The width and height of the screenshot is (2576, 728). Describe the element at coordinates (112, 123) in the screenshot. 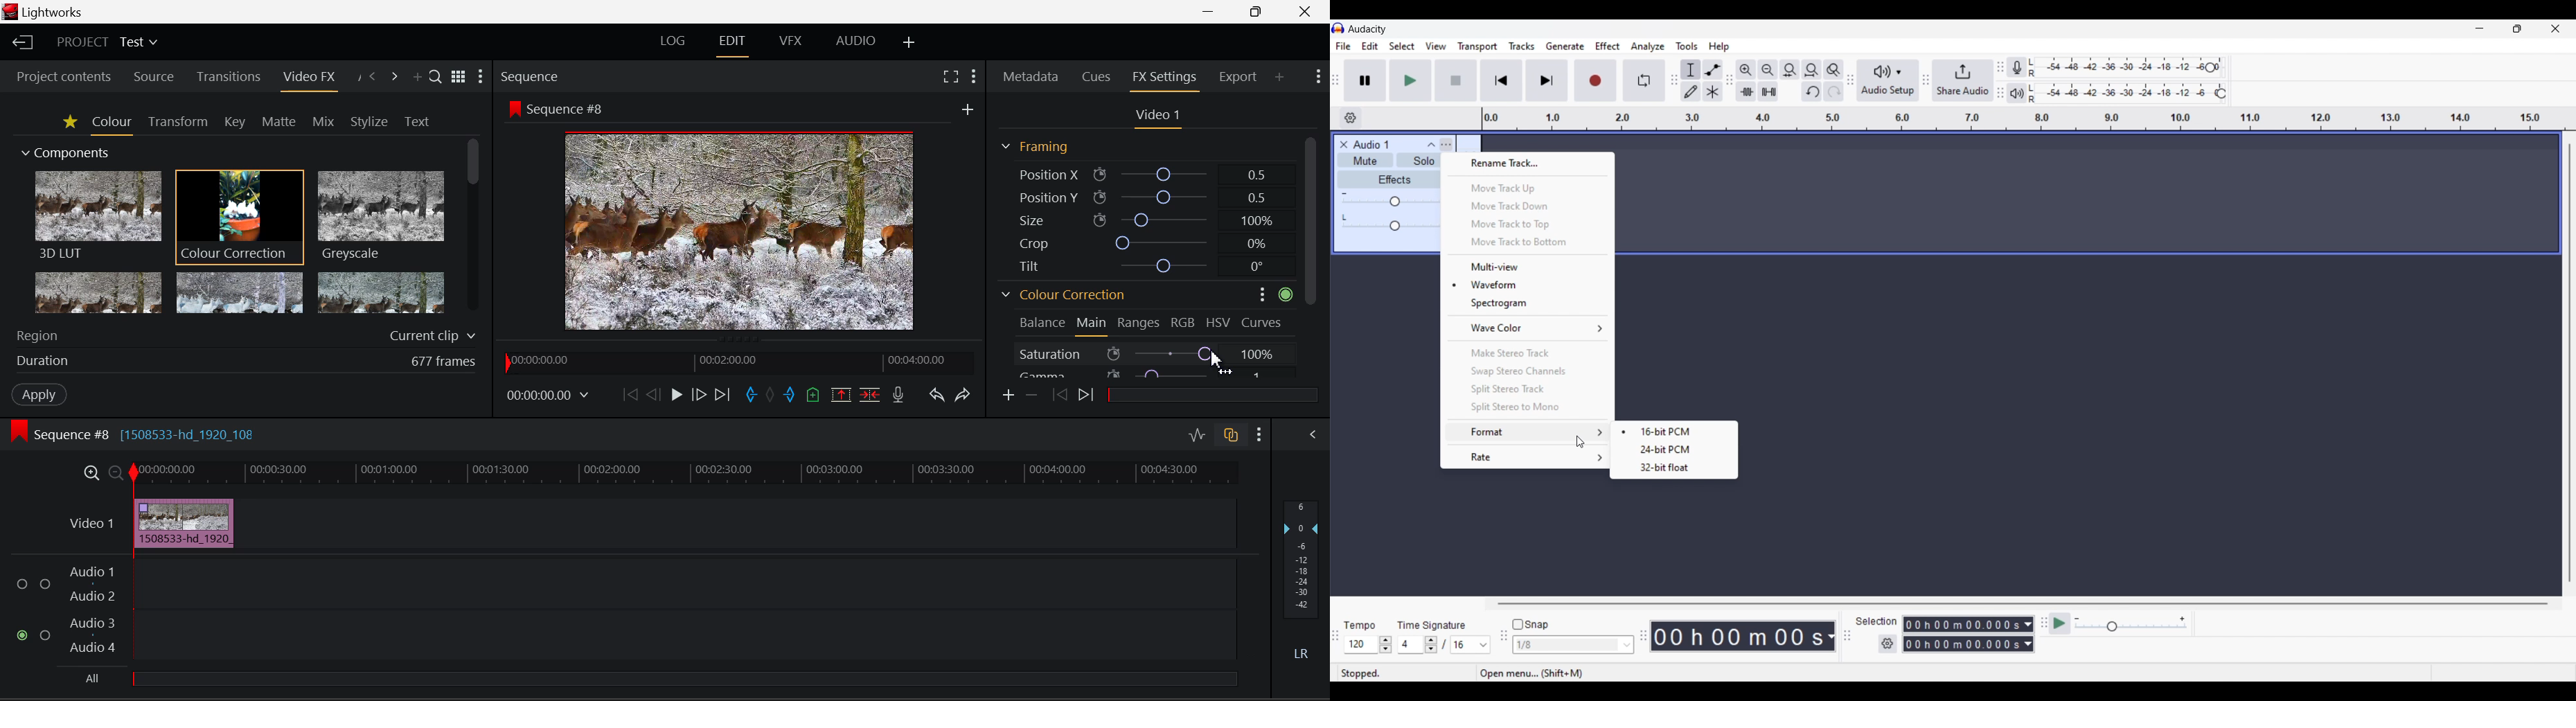

I see `Colour Tab Open` at that location.